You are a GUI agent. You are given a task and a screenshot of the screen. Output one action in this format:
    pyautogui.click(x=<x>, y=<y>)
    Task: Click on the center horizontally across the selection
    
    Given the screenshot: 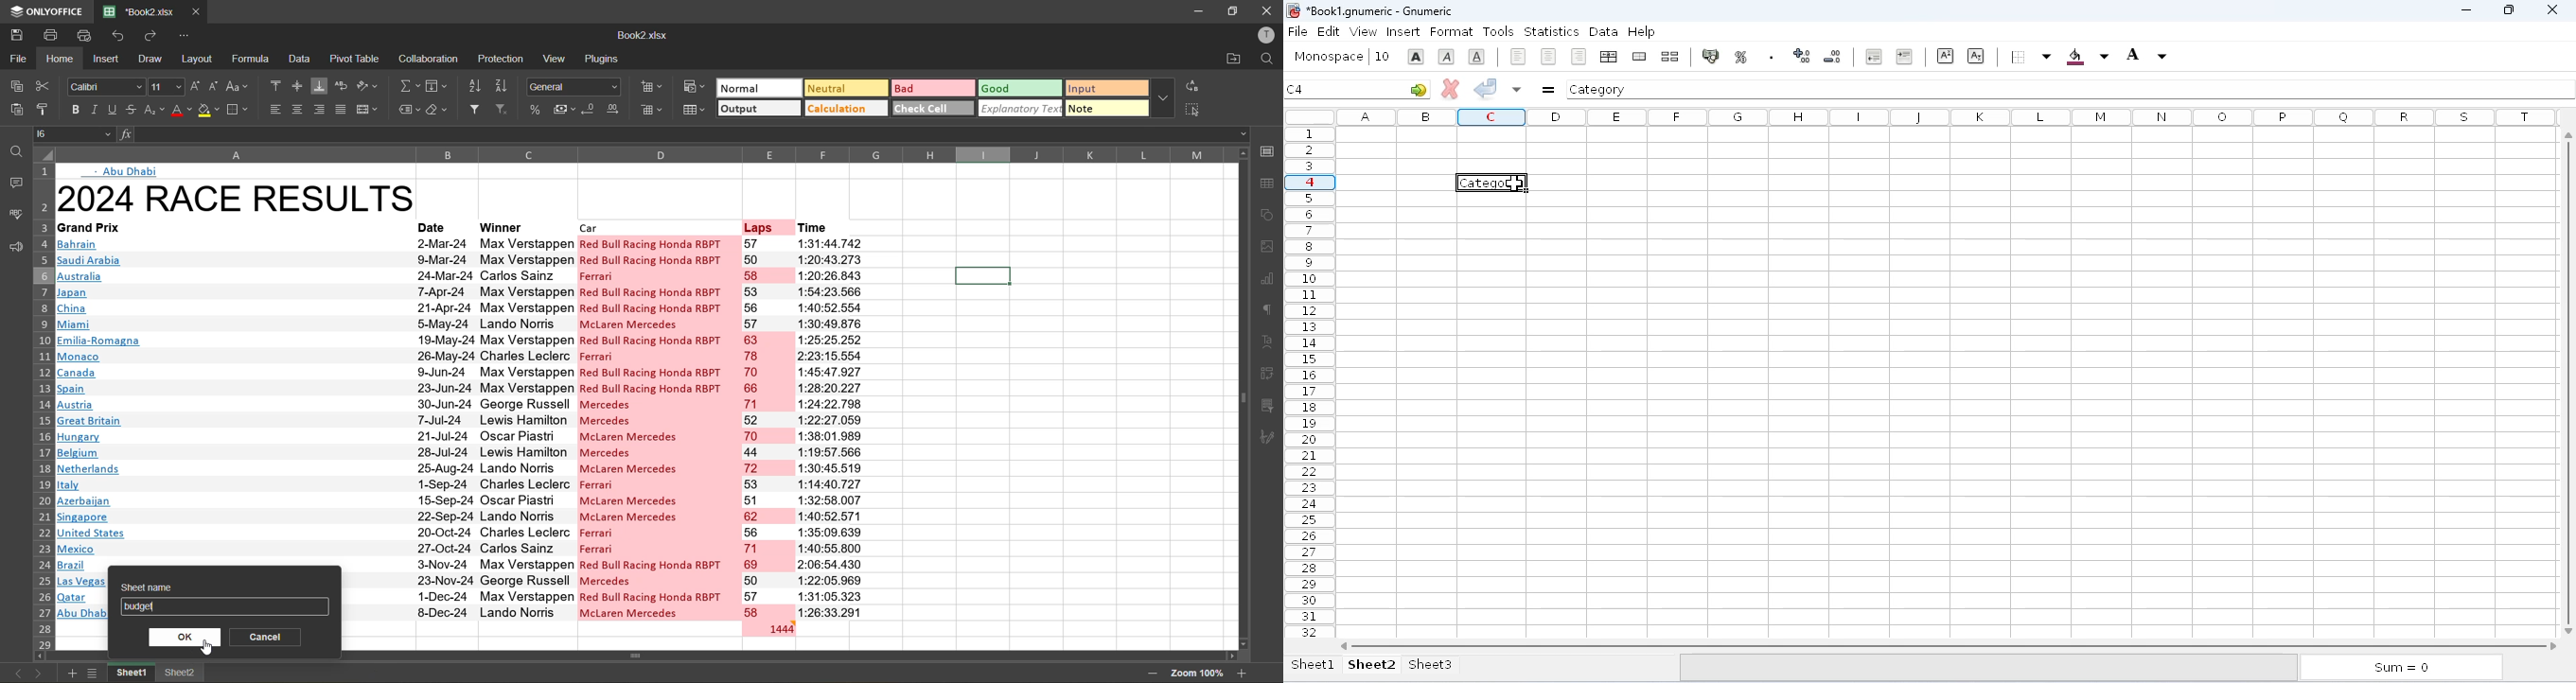 What is the action you would take?
    pyautogui.click(x=1608, y=57)
    